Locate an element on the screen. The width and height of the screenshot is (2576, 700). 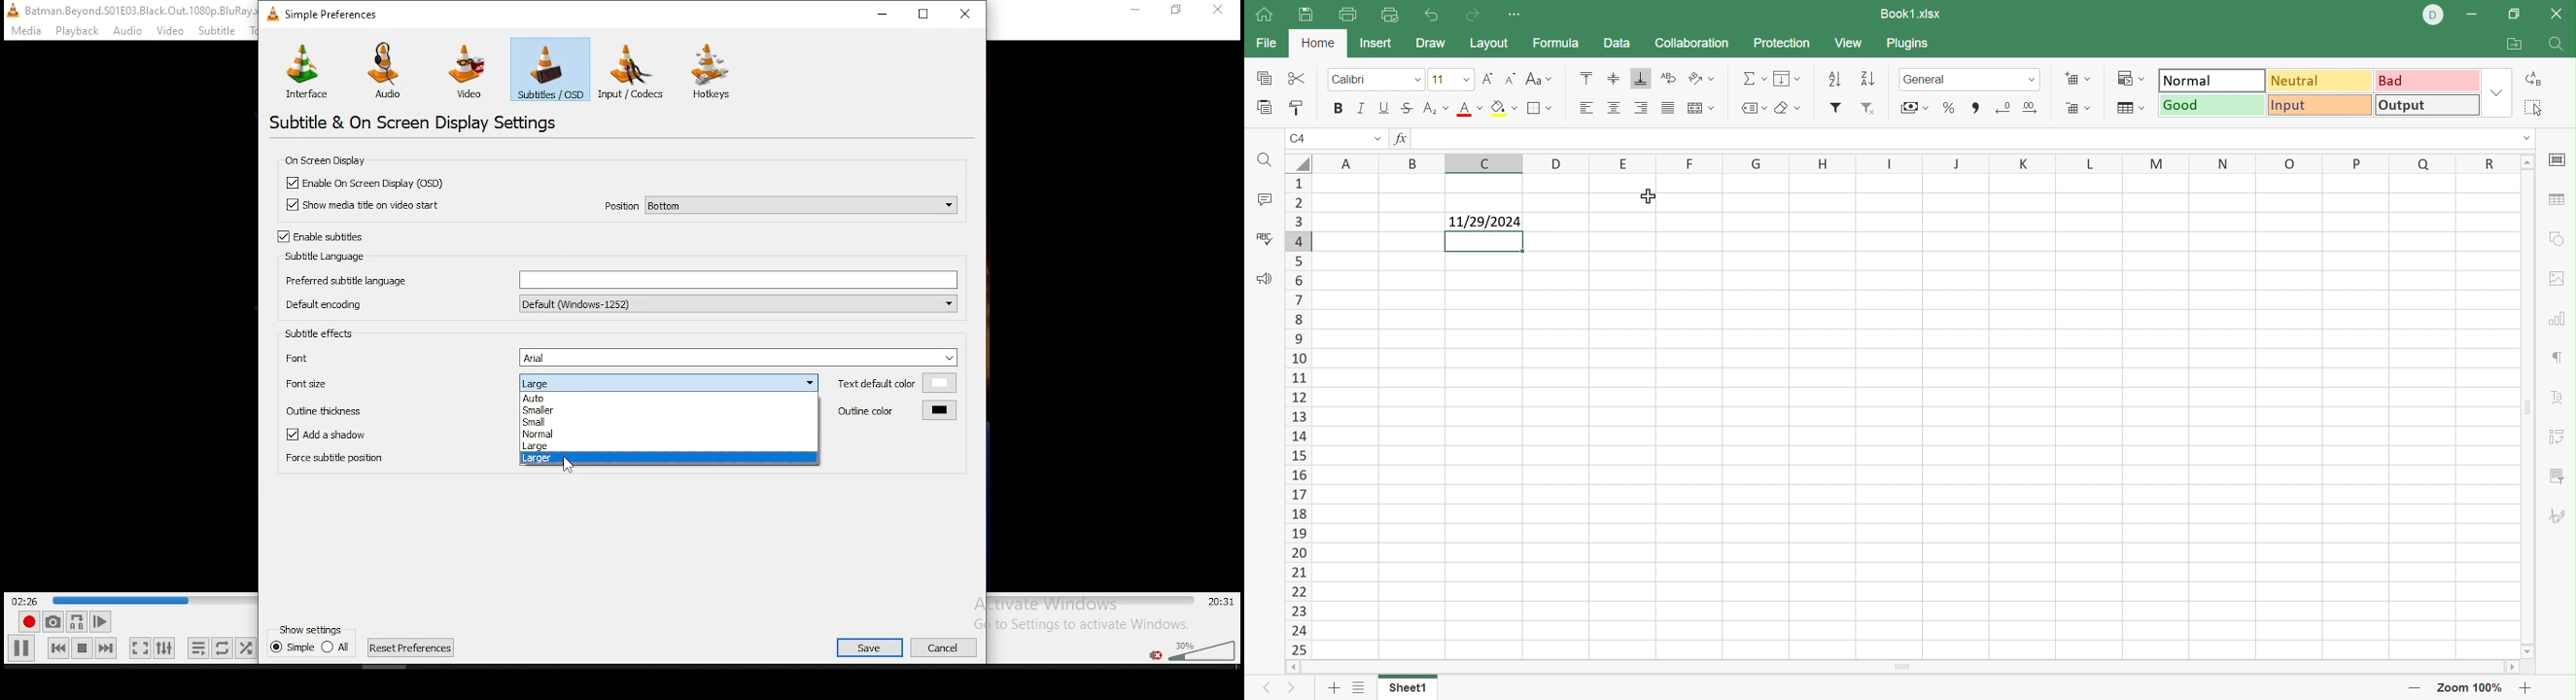
Data is located at coordinates (1619, 42).